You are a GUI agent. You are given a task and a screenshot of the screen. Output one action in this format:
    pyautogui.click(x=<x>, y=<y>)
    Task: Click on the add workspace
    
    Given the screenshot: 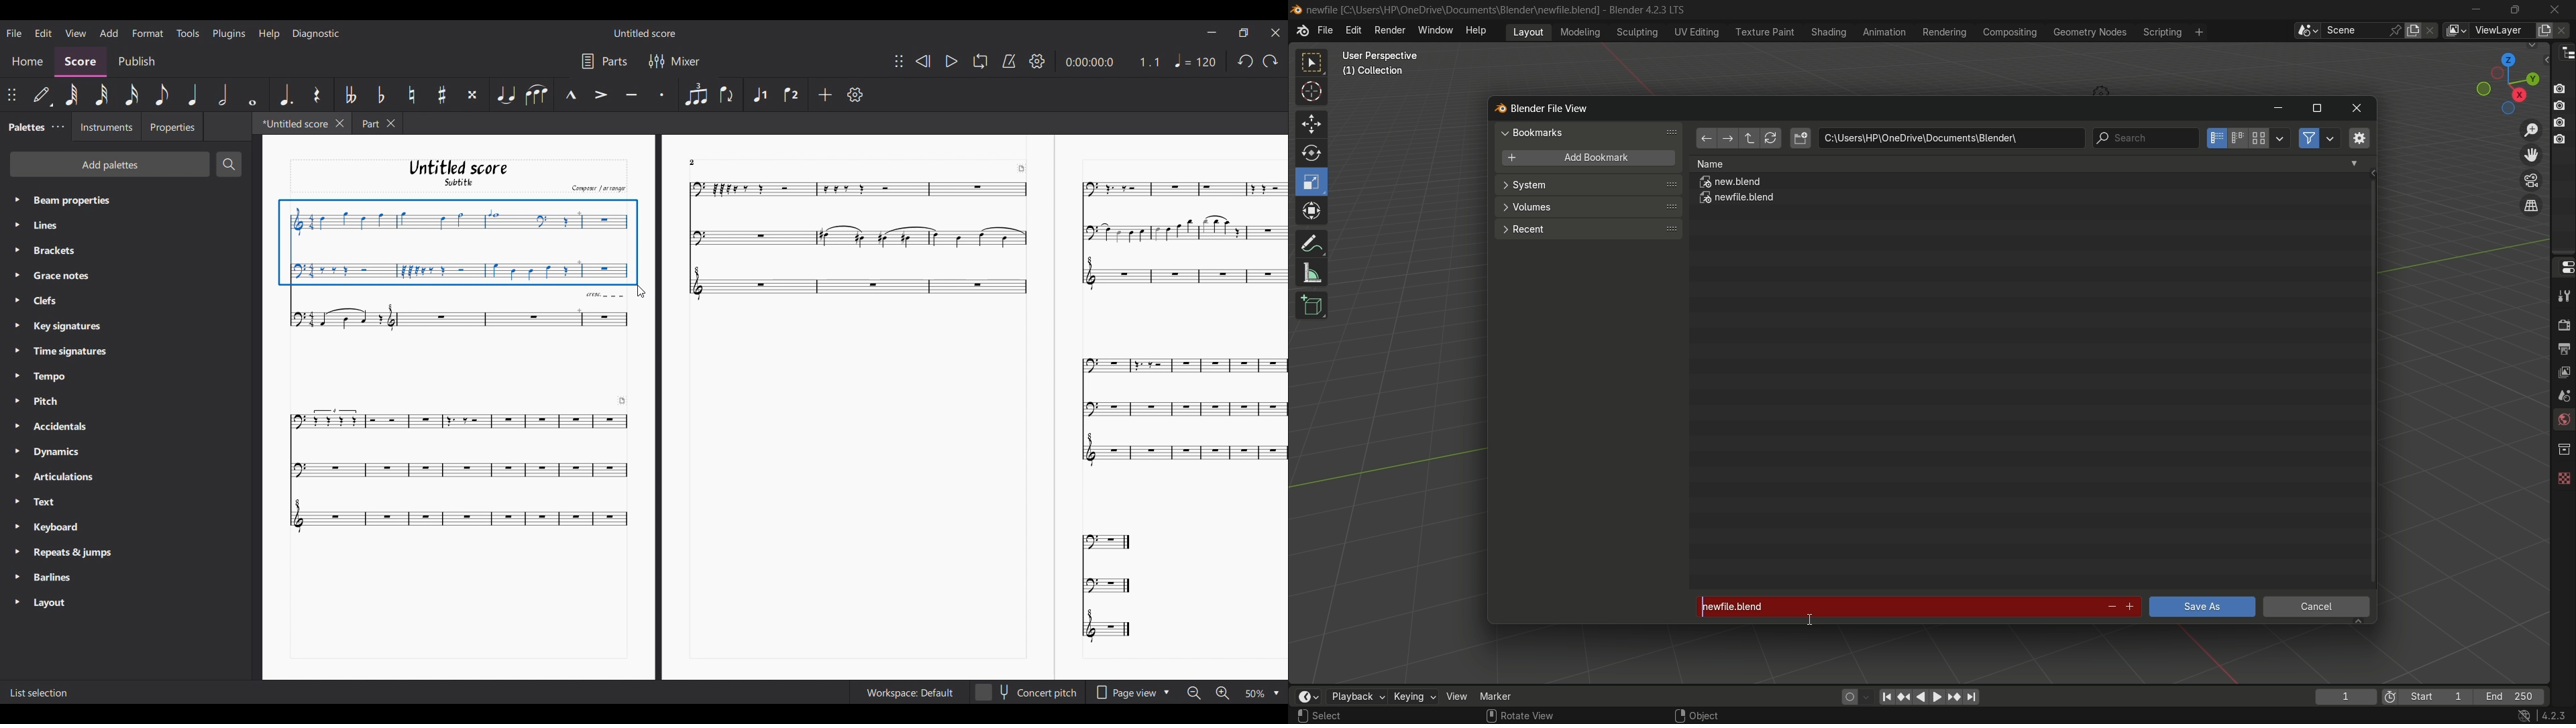 What is the action you would take?
    pyautogui.click(x=2198, y=32)
    